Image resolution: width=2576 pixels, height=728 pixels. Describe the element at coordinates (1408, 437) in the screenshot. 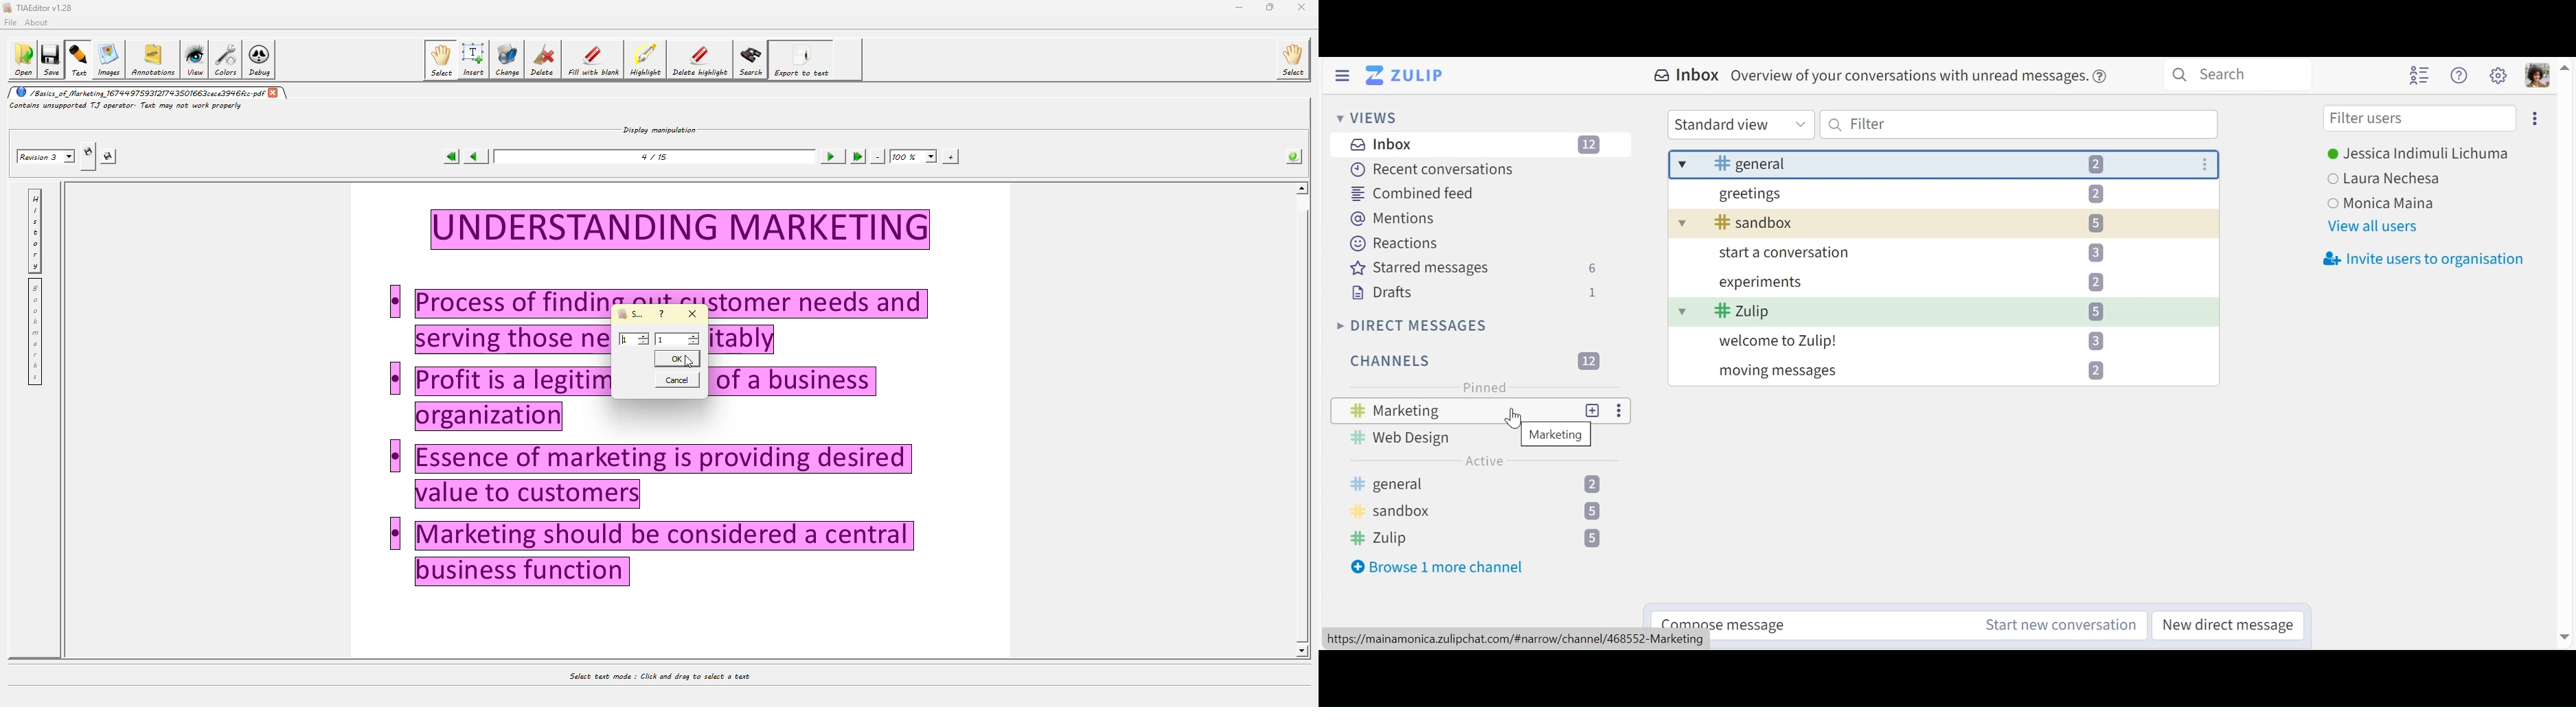

I see `Web design` at that location.